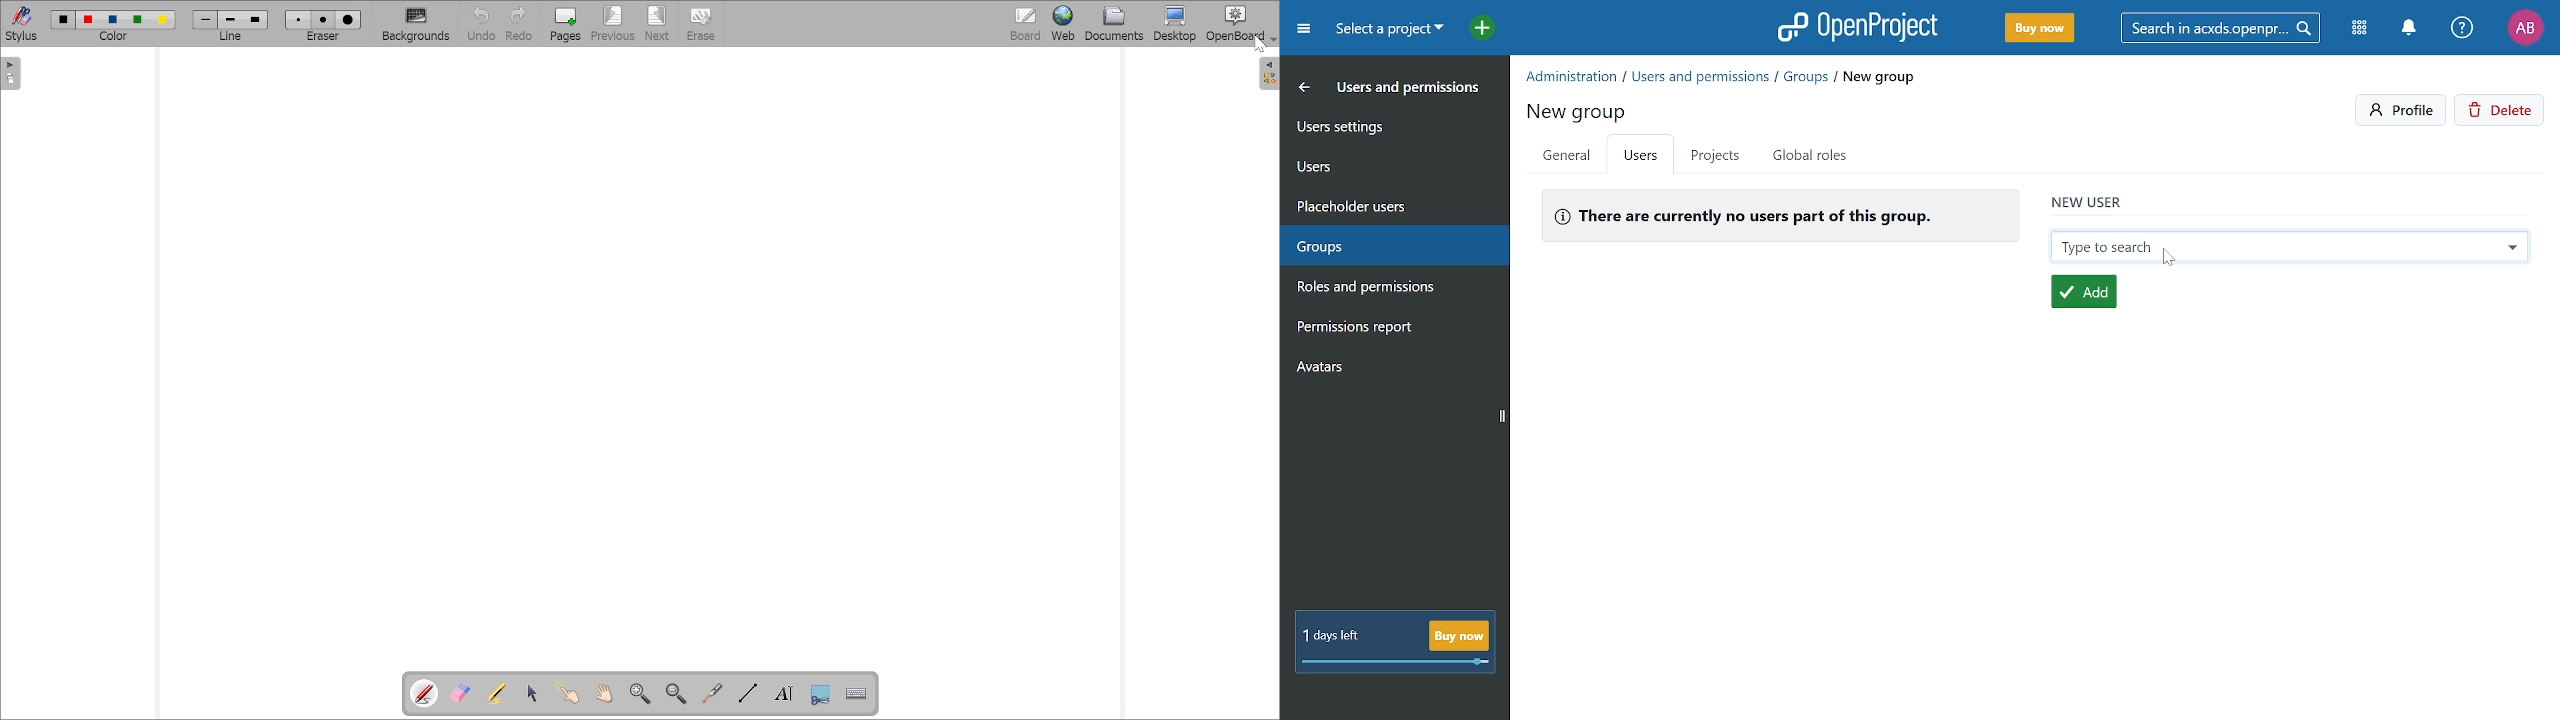 This screenshot has height=728, width=2576. What do you see at coordinates (2288, 244) in the screenshot?
I see `Search new user` at bounding box center [2288, 244].